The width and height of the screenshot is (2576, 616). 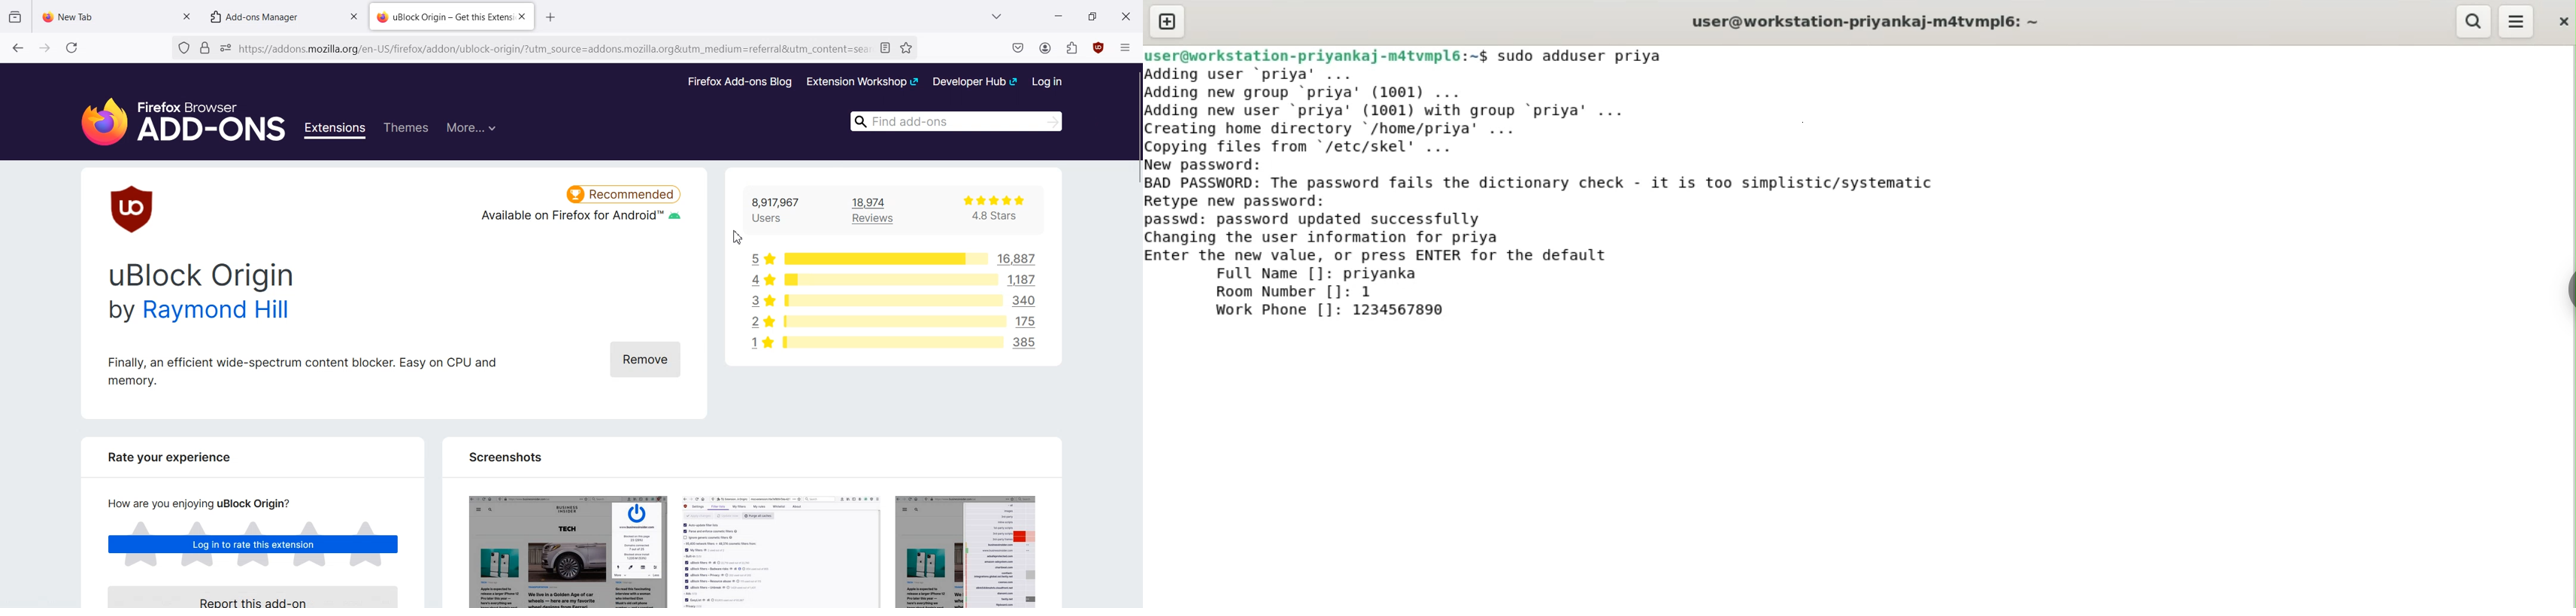 I want to click on Available on Firefox for Android™, so click(x=580, y=221).